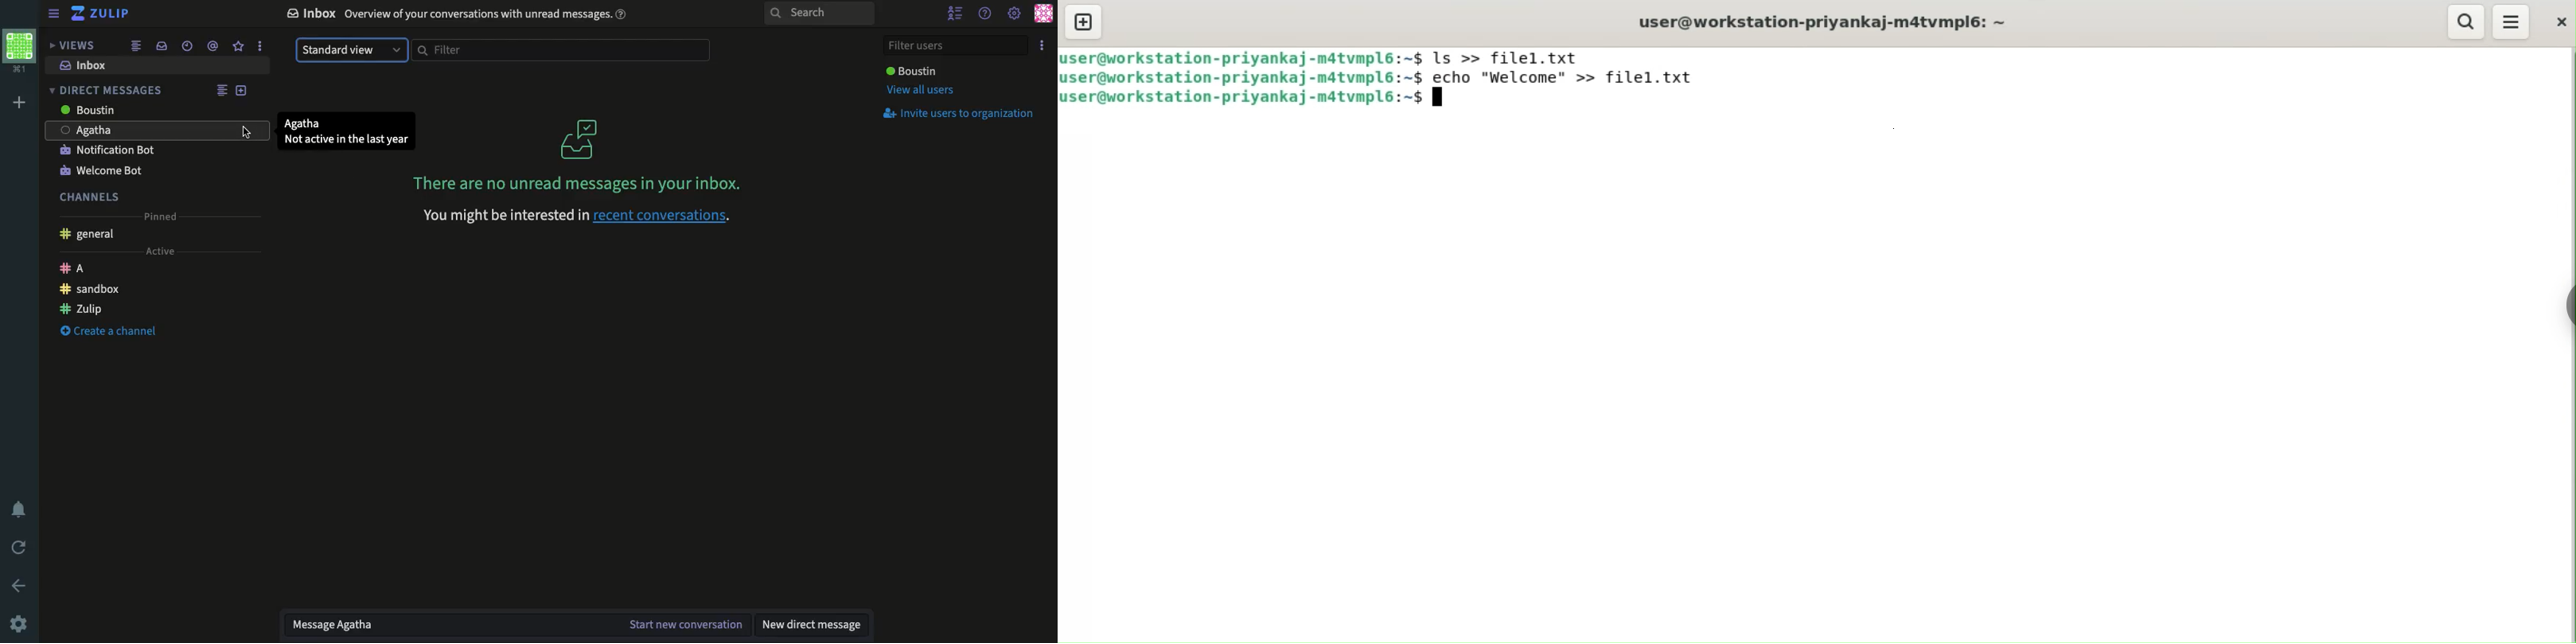 This screenshot has width=2576, height=644. I want to click on No messages in inbox, so click(584, 184).